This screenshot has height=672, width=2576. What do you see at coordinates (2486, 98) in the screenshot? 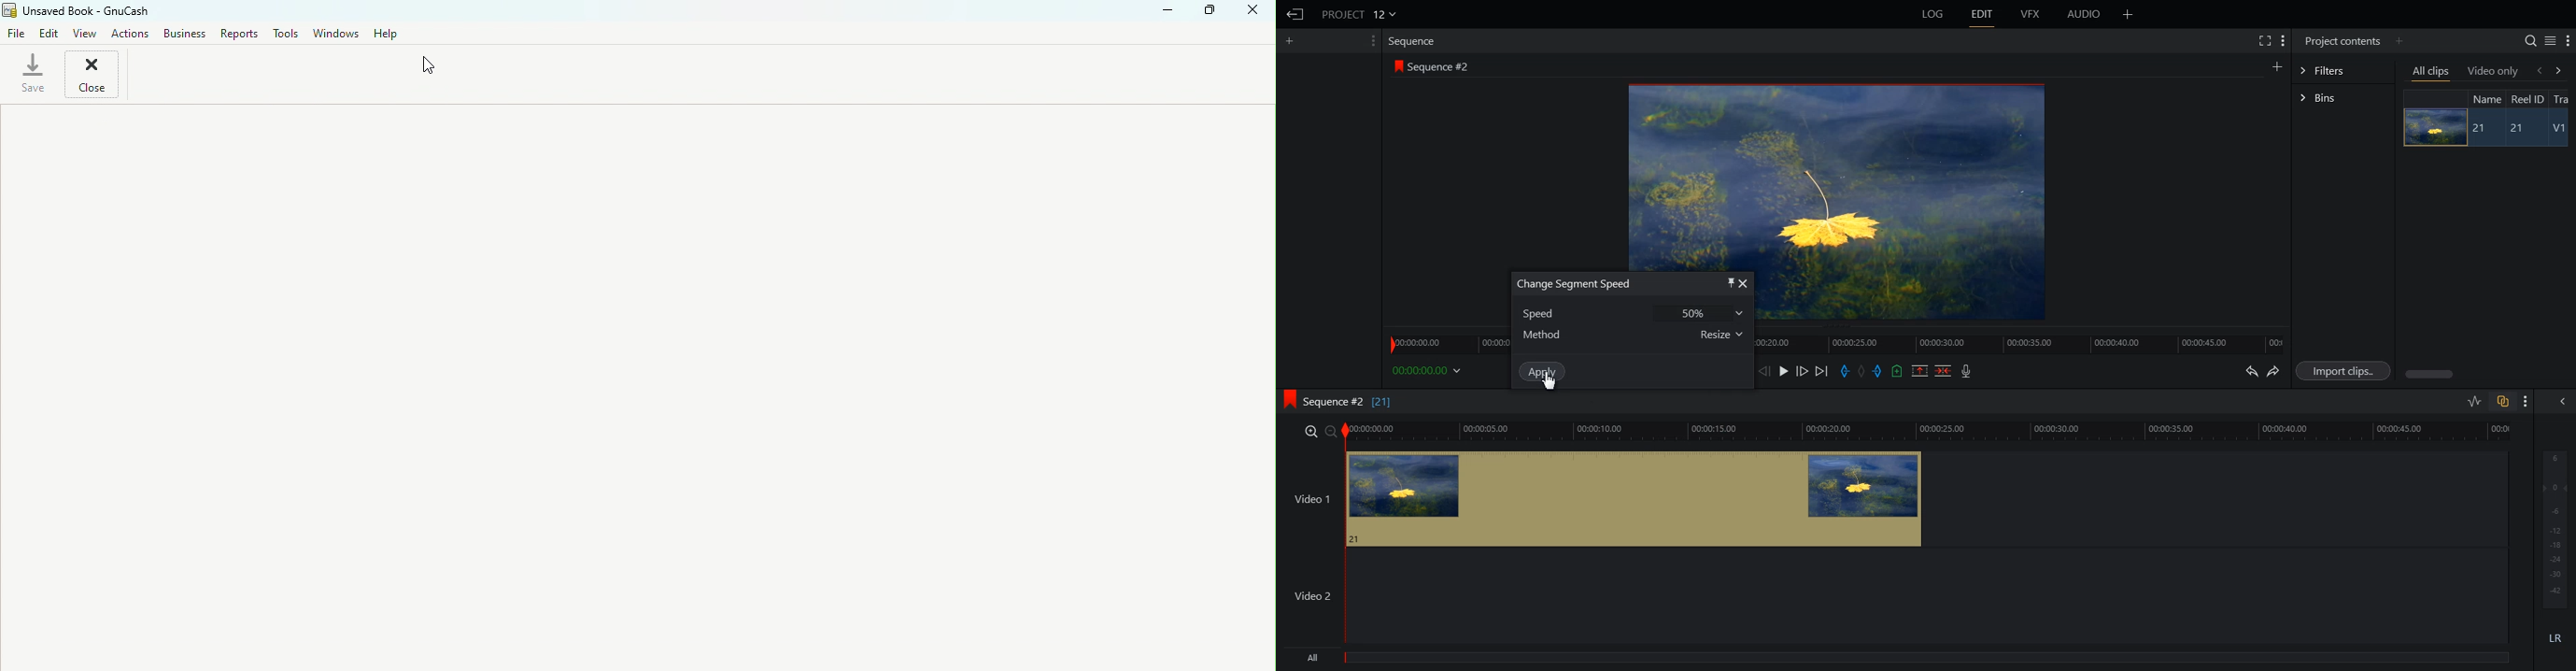
I see `Name` at bounding box center [2486, 98].